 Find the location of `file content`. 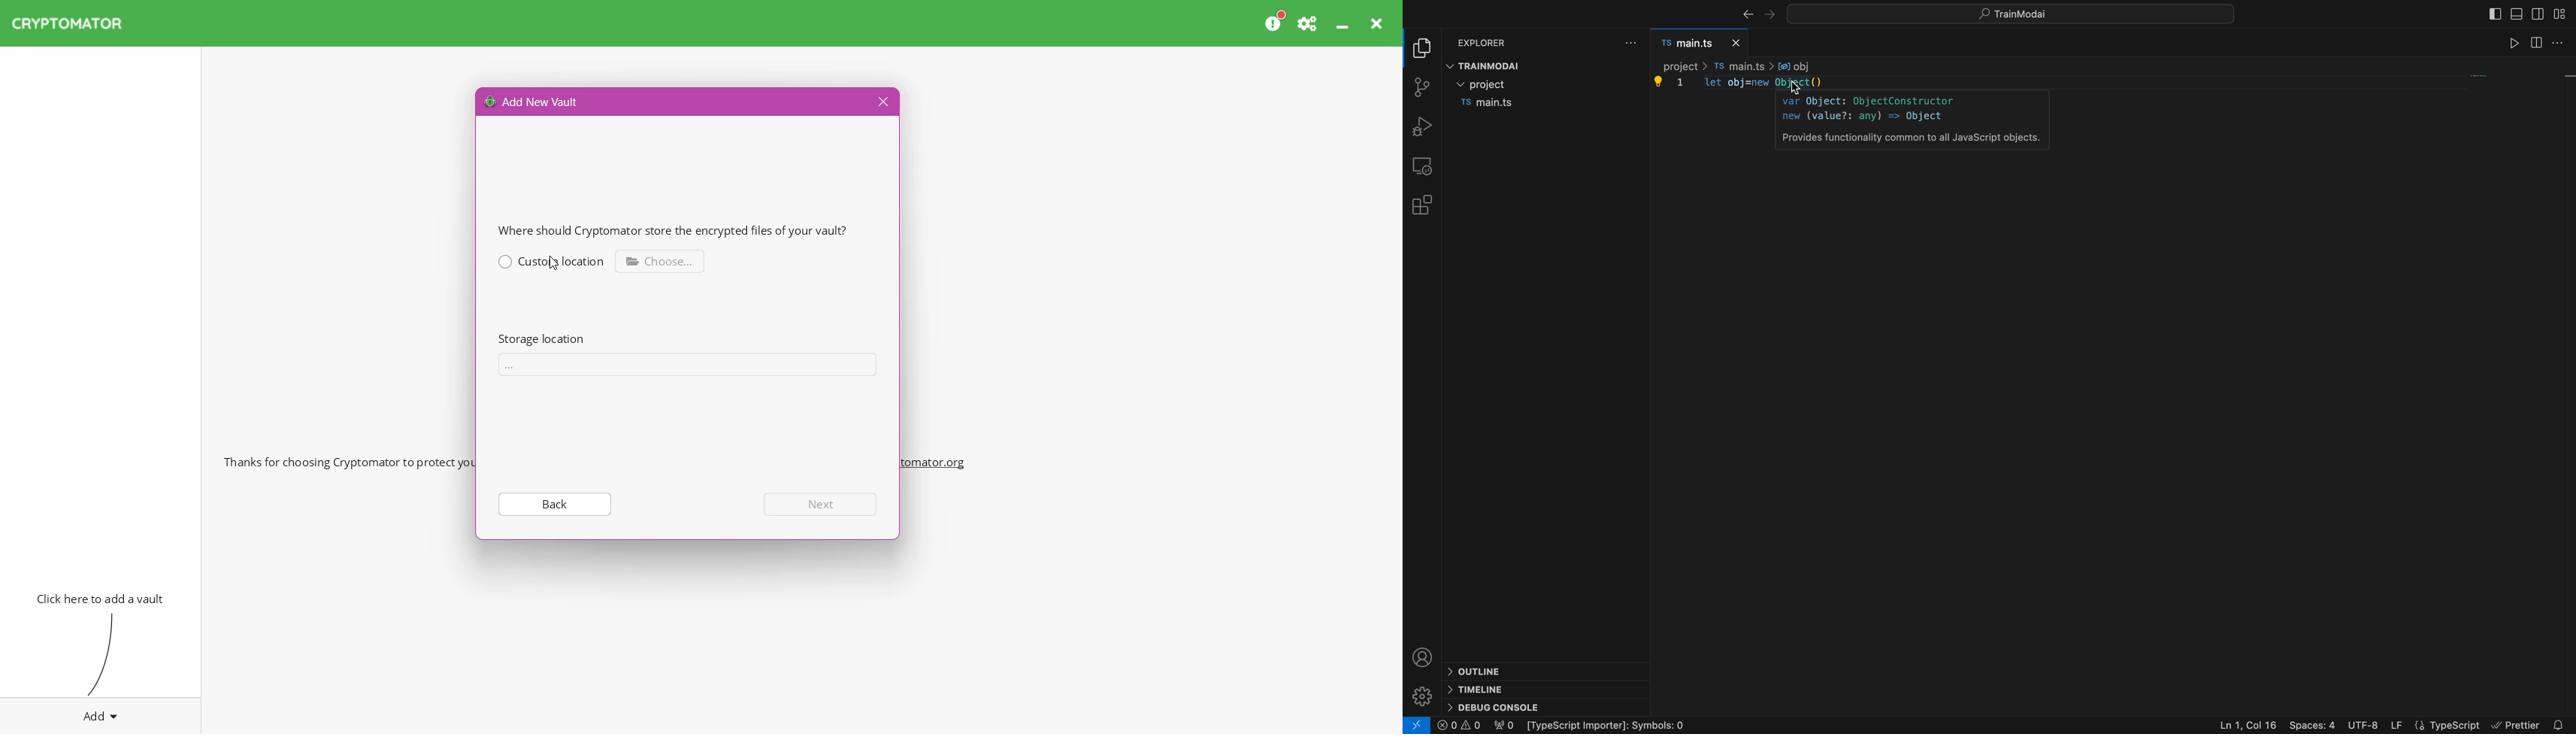

file content is located at coordinates (2107, 389).